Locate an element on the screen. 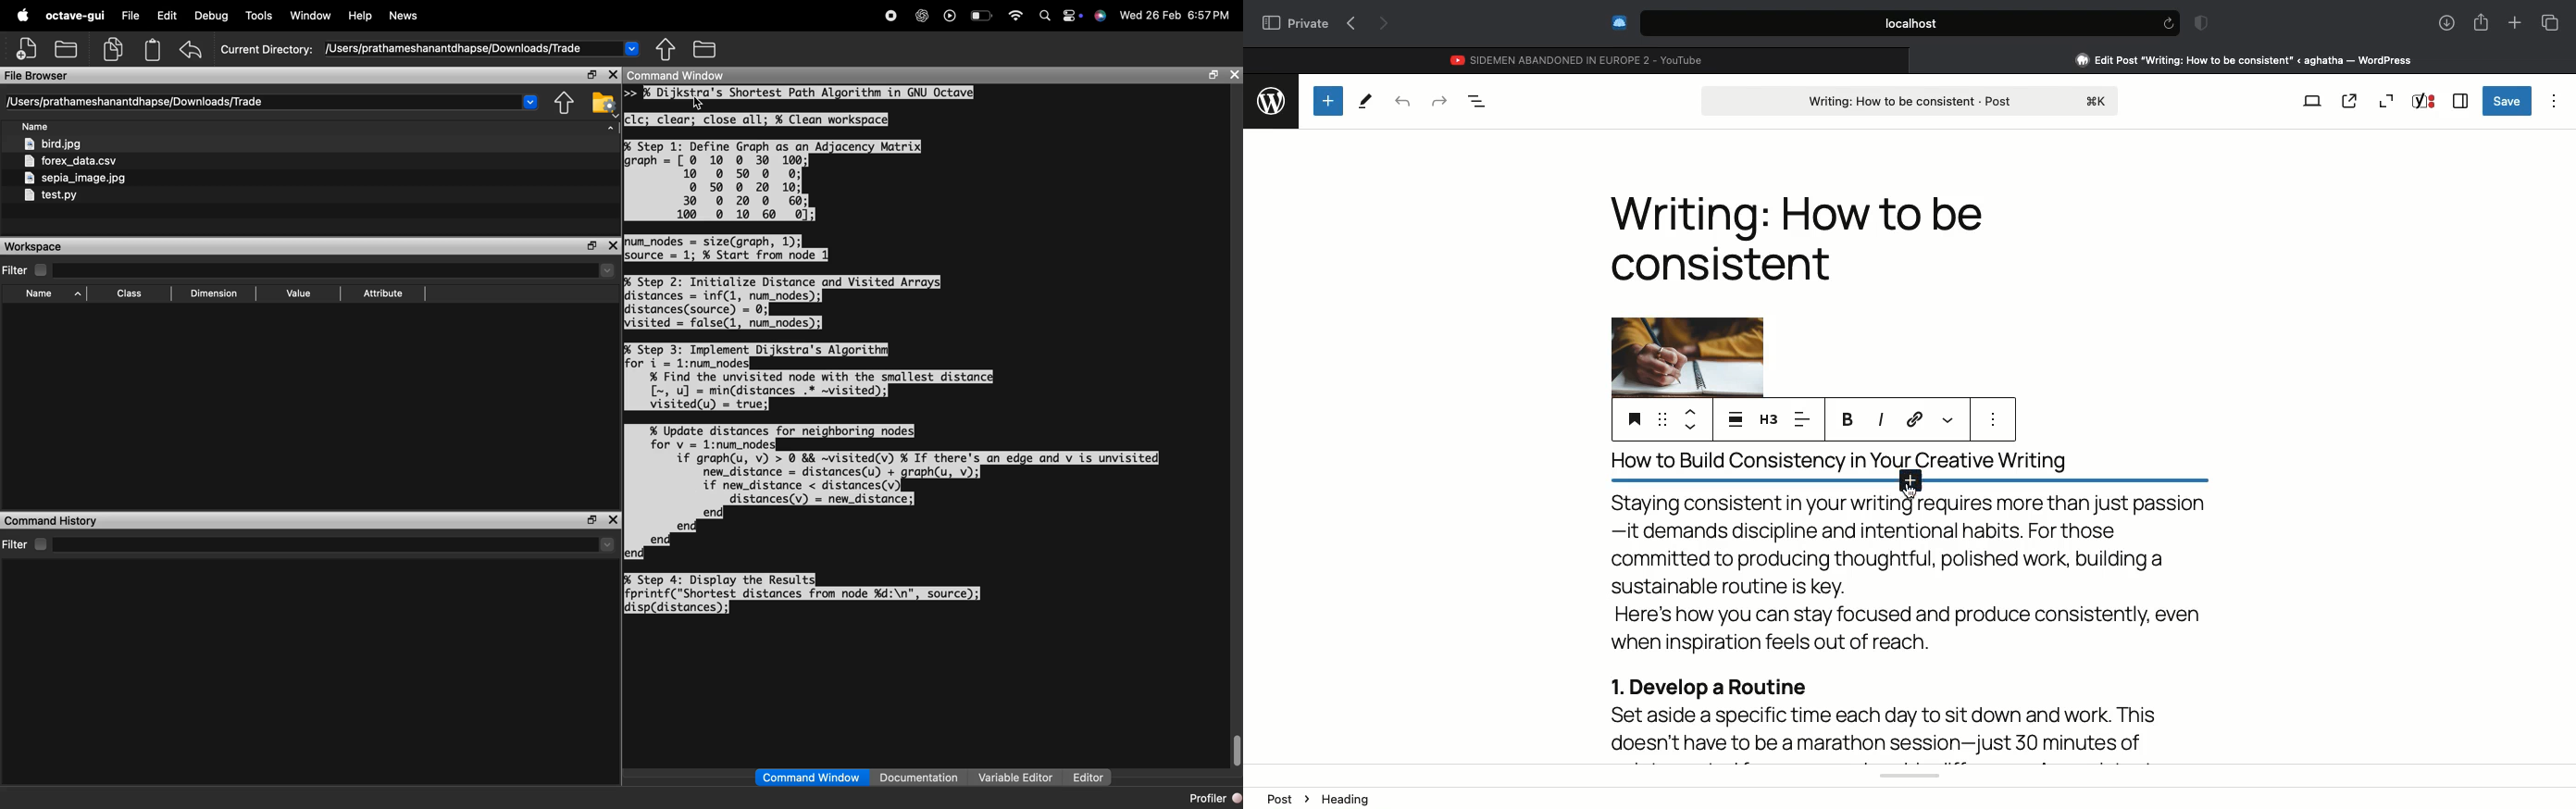 This screenshot has width=2576, height=812. window is located at coordinates (311, 16).